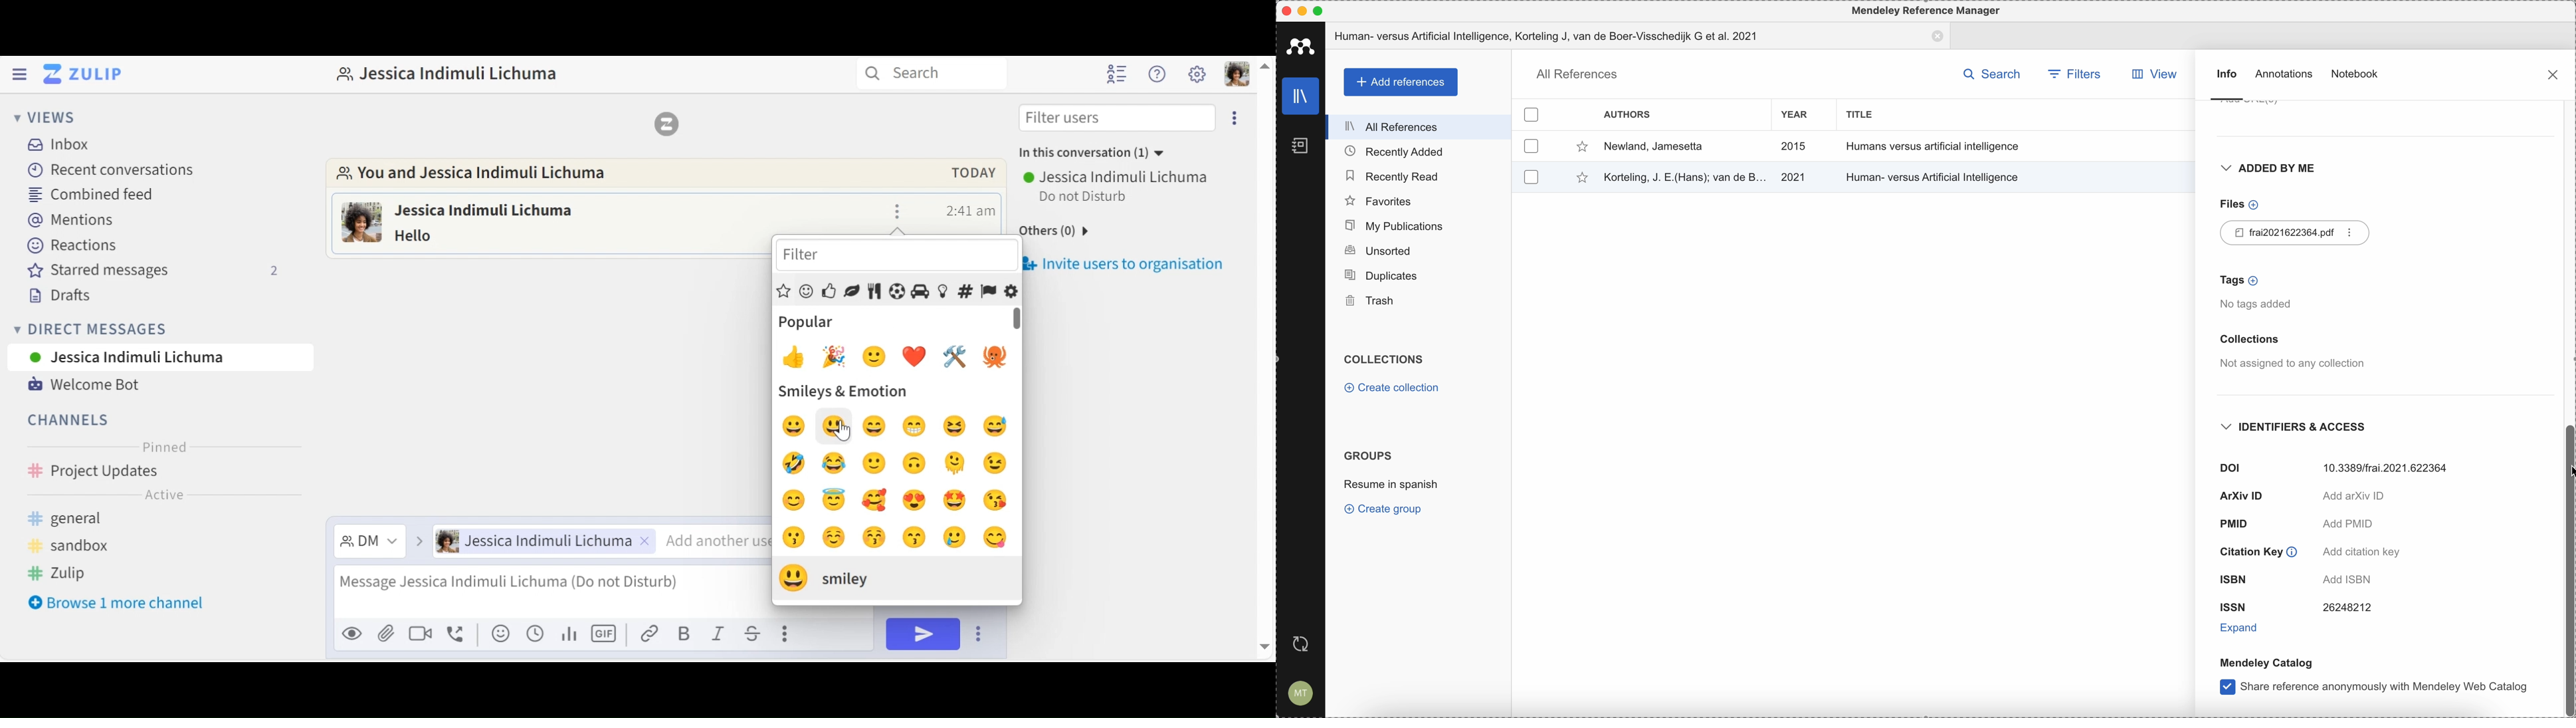 Image resolution: width=2576 pixels, height=728 pixels. I want to click on smile heart eyes, so click(921, 501).